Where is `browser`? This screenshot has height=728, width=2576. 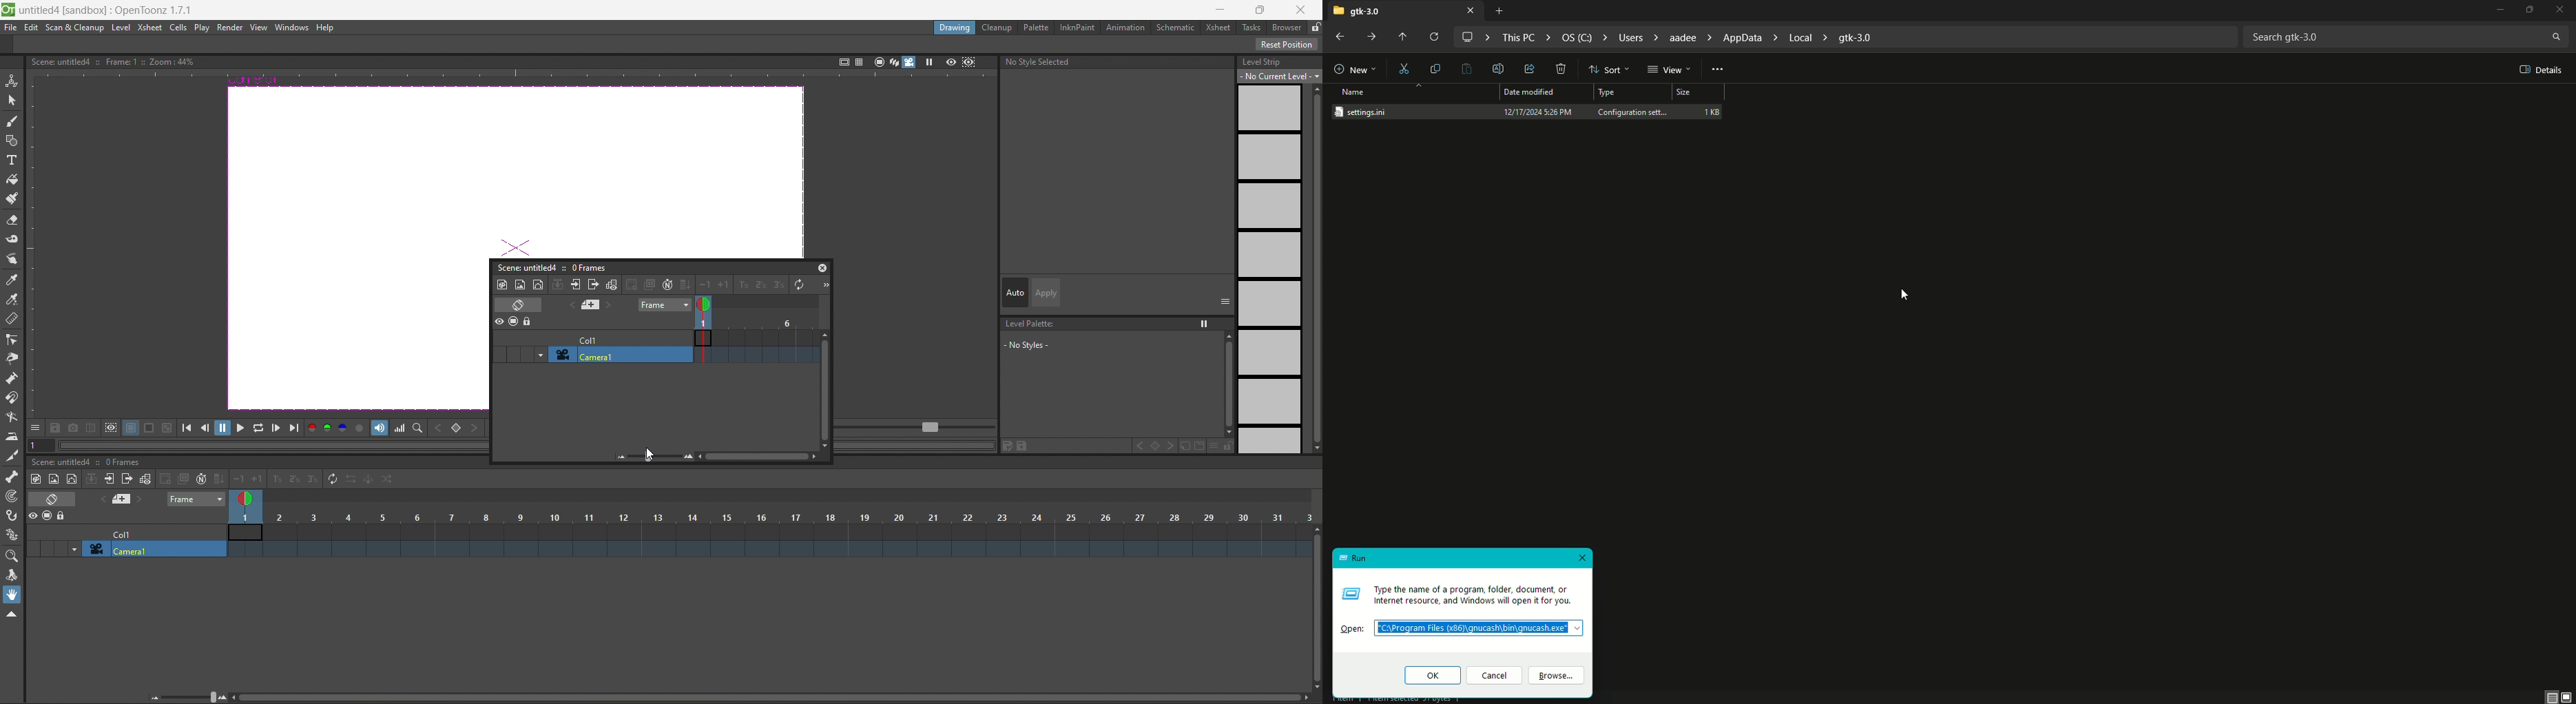
browser is located at coordinates (1287, 28).